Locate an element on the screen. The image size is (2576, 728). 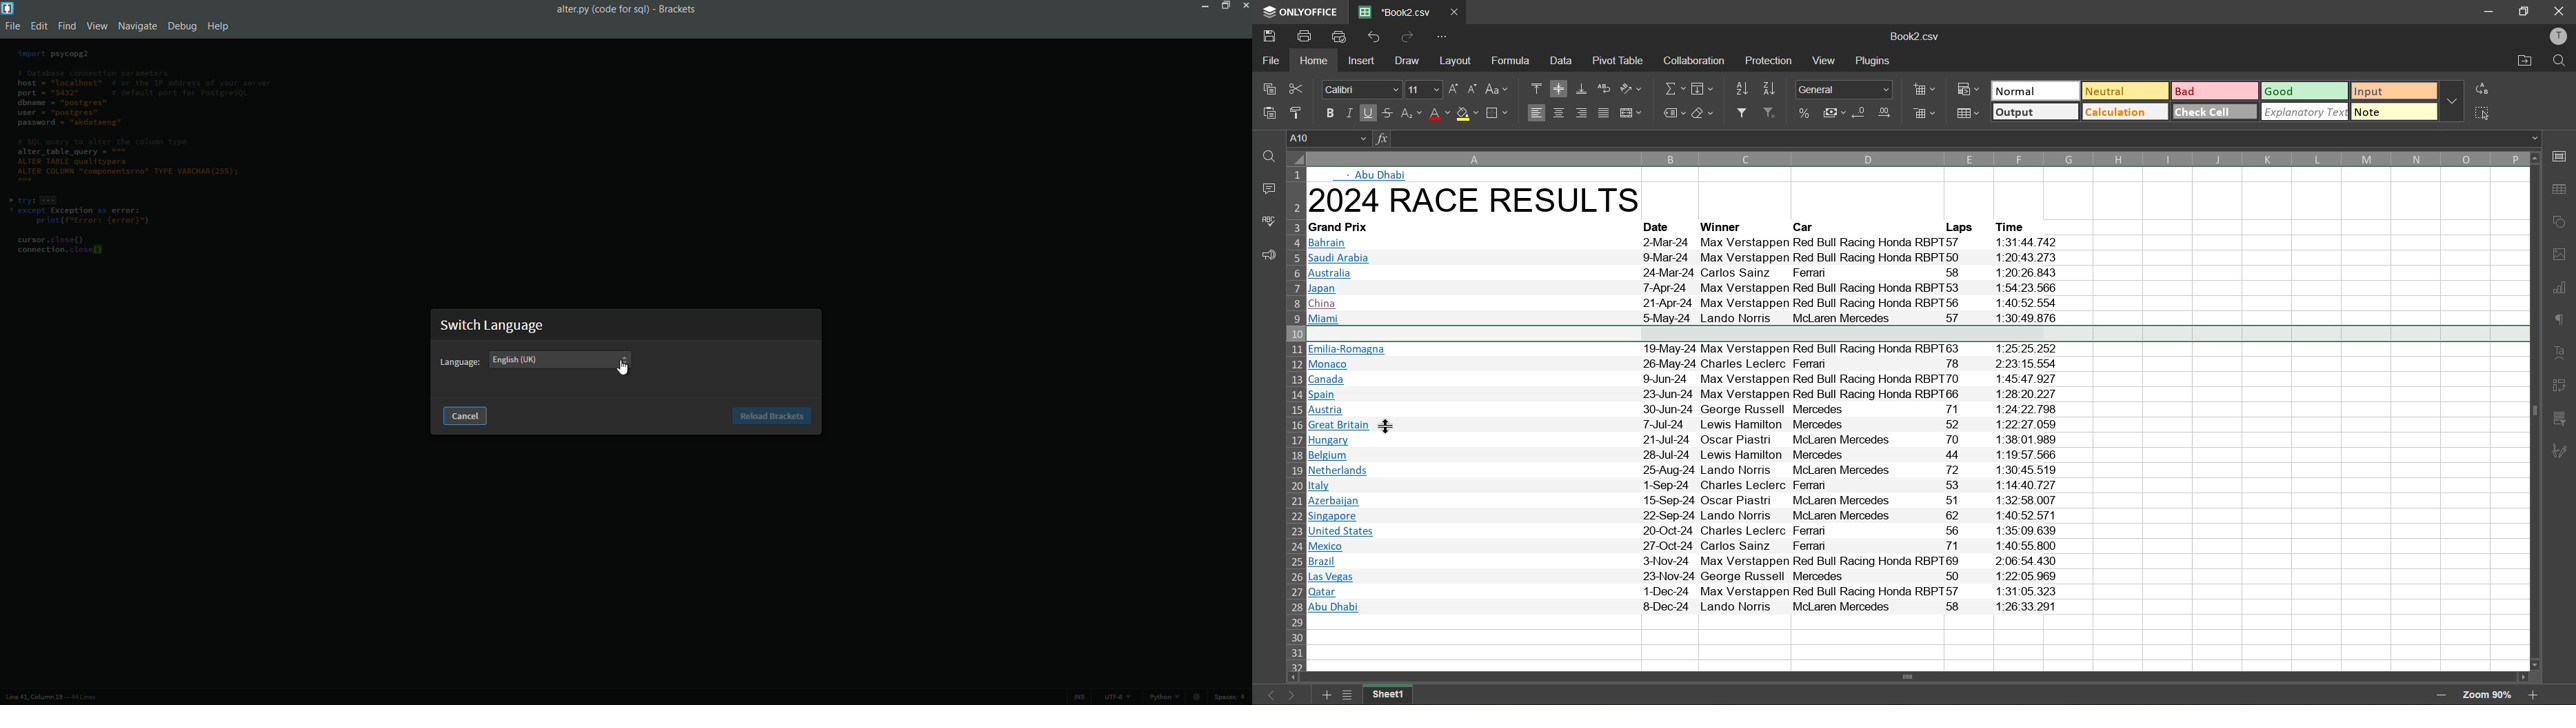
Singapore 22-Sep-24 Lando Norris McLaren Mercedes 62 1:40:52 571 is located at coordinates (1685, 517).